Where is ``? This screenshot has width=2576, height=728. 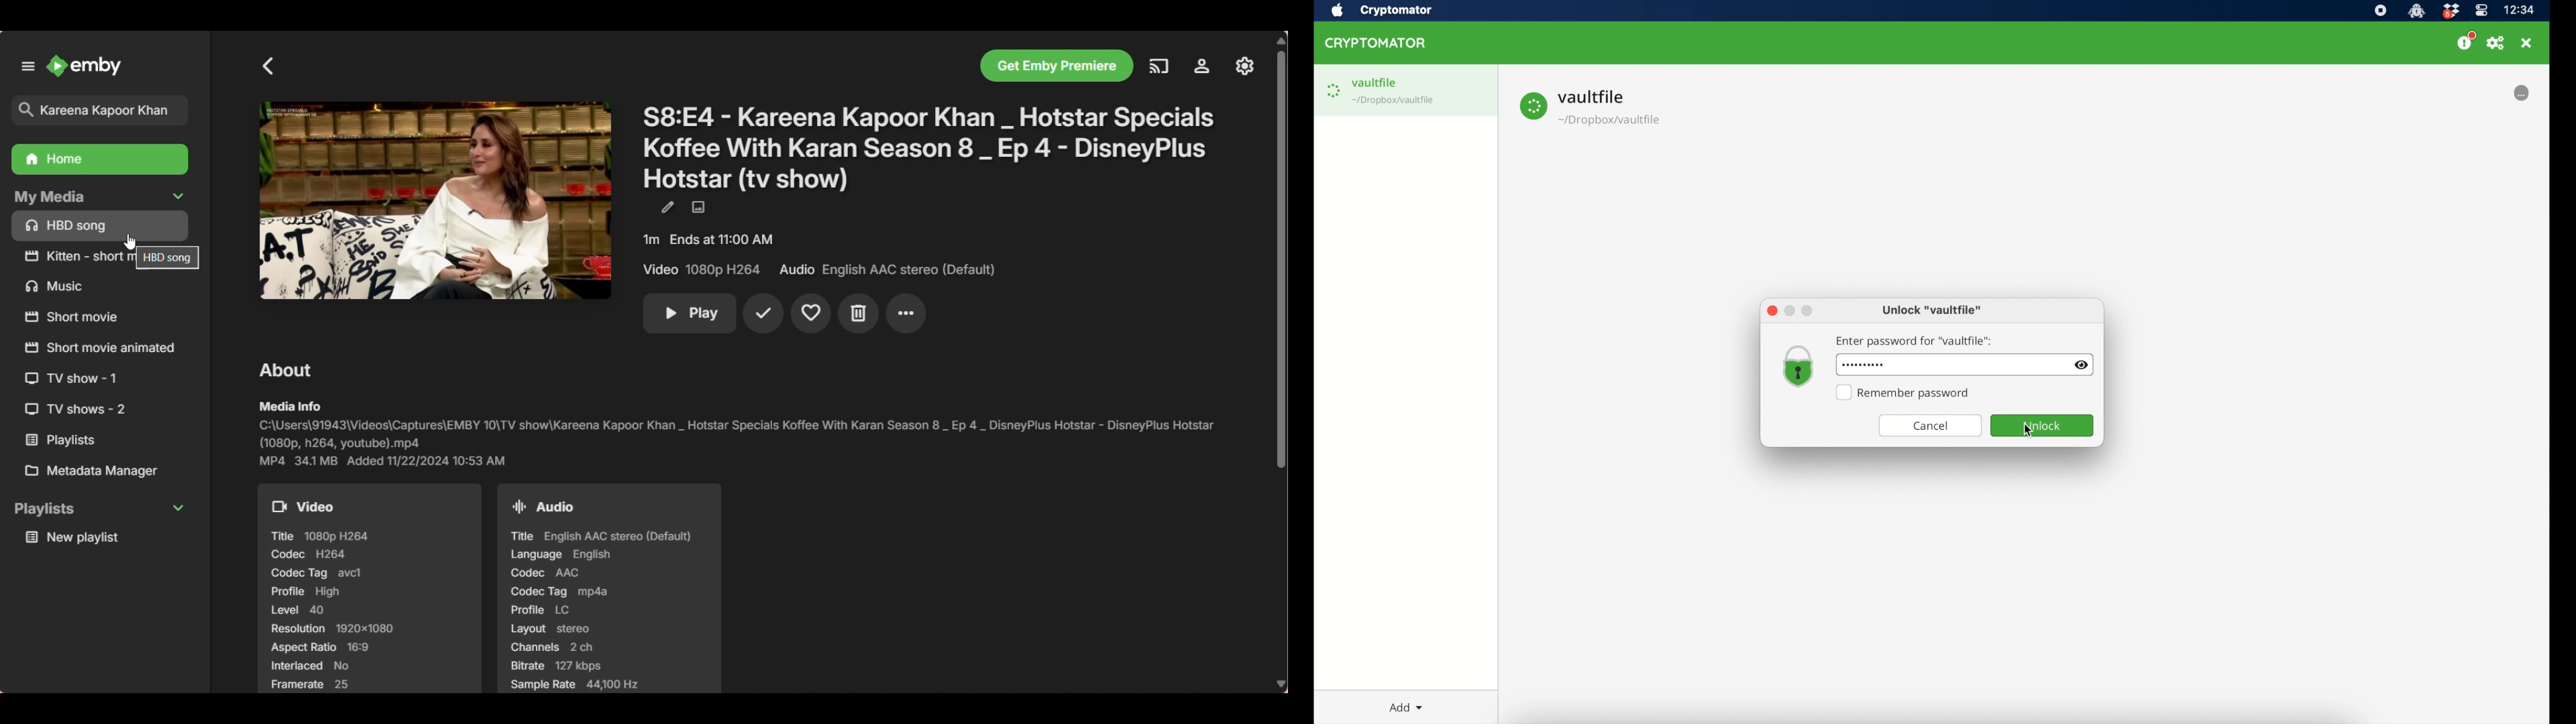  is located at coordinates (99, 349).